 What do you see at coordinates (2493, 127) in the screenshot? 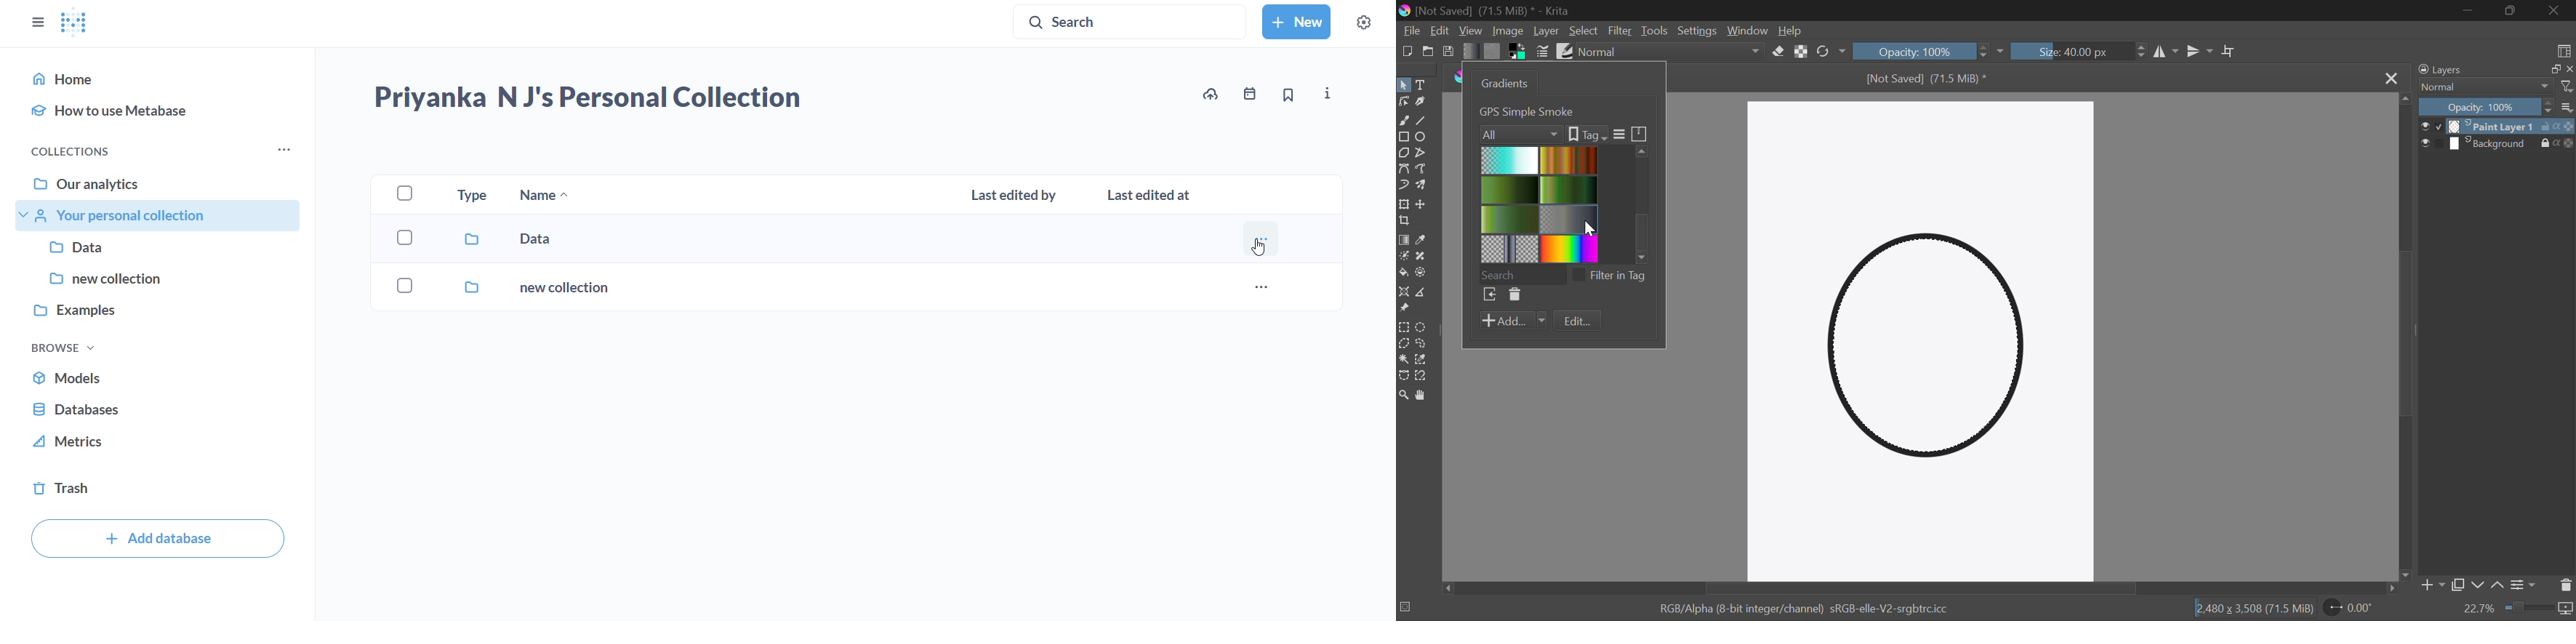
I see `layer 1` at bounding box center [2493, 127].